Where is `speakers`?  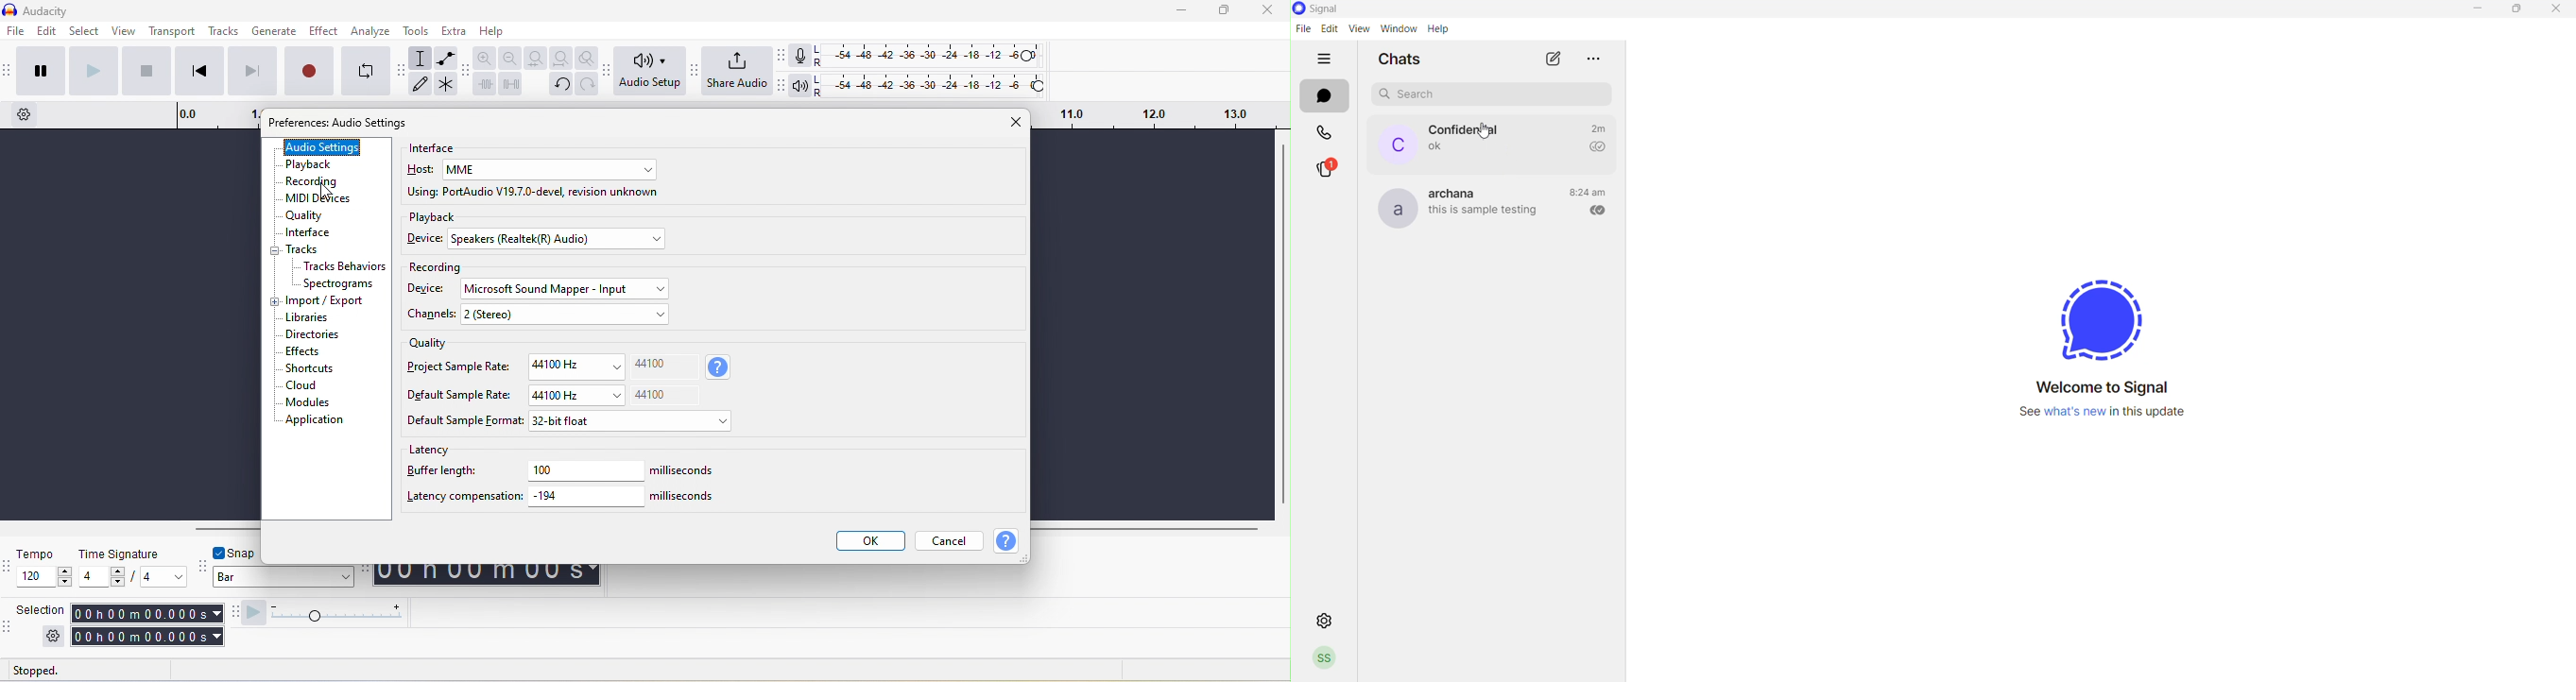
speakers is located at coordinates (566, 237).